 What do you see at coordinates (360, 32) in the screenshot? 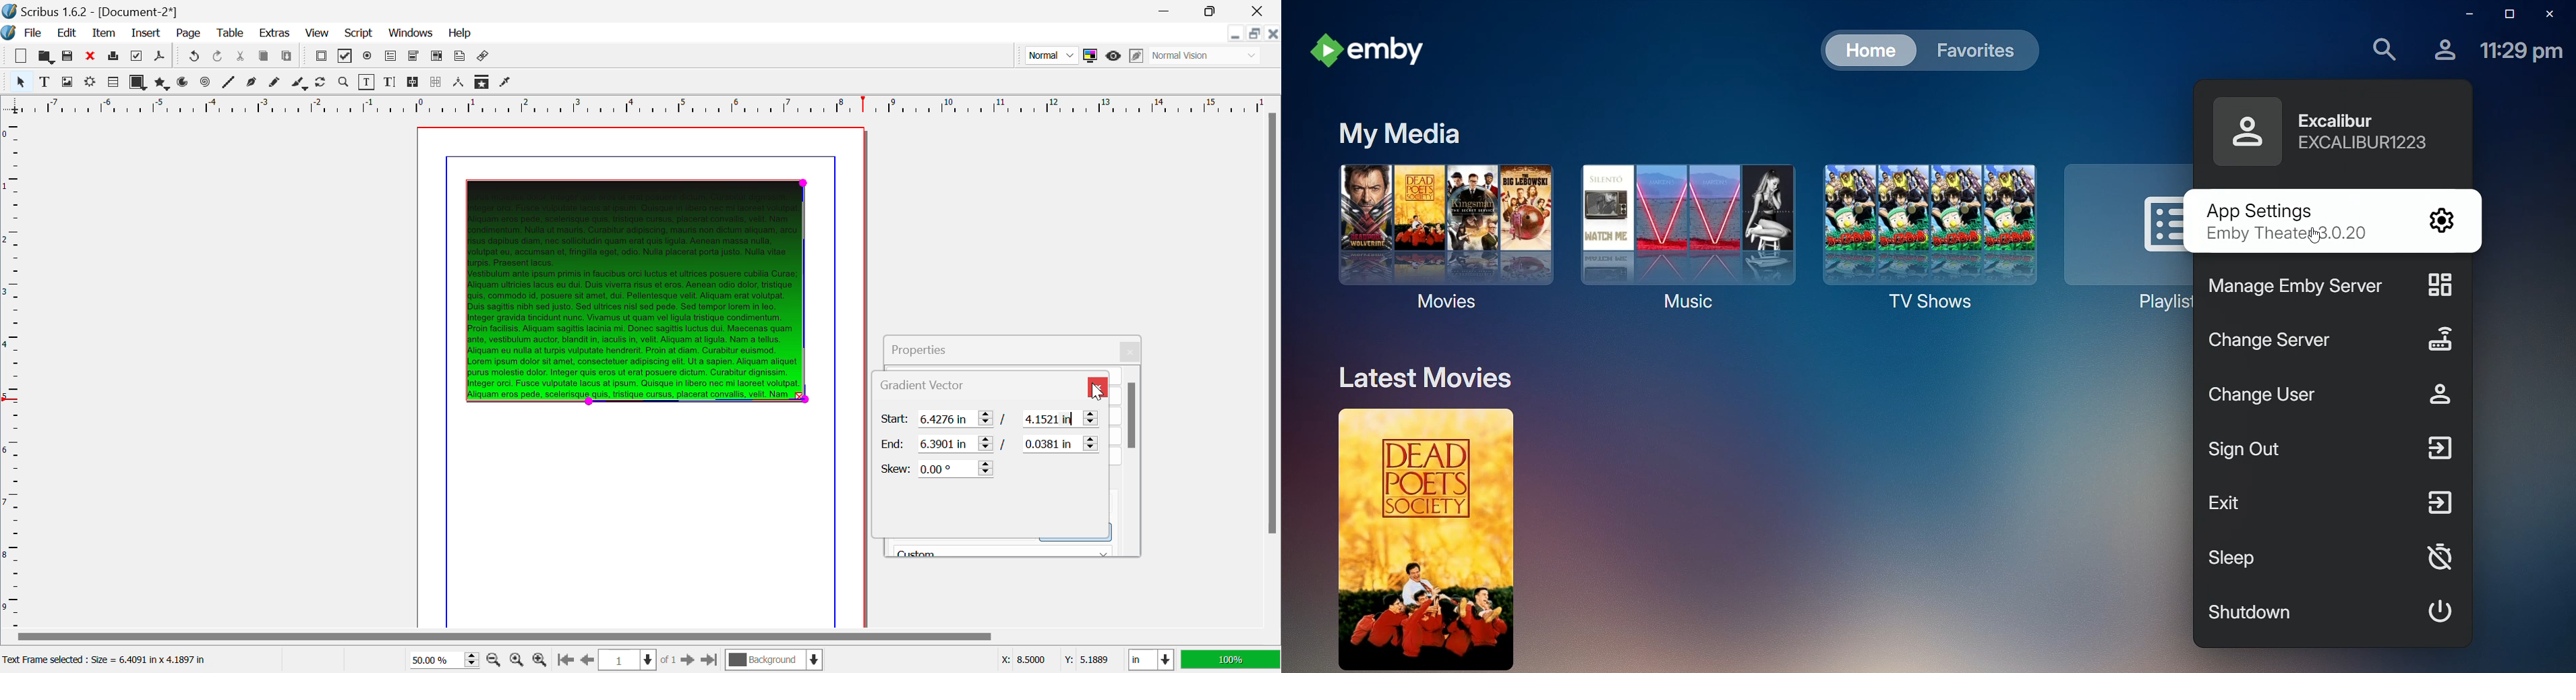
I see `Script` at bounding box center [360, 32].